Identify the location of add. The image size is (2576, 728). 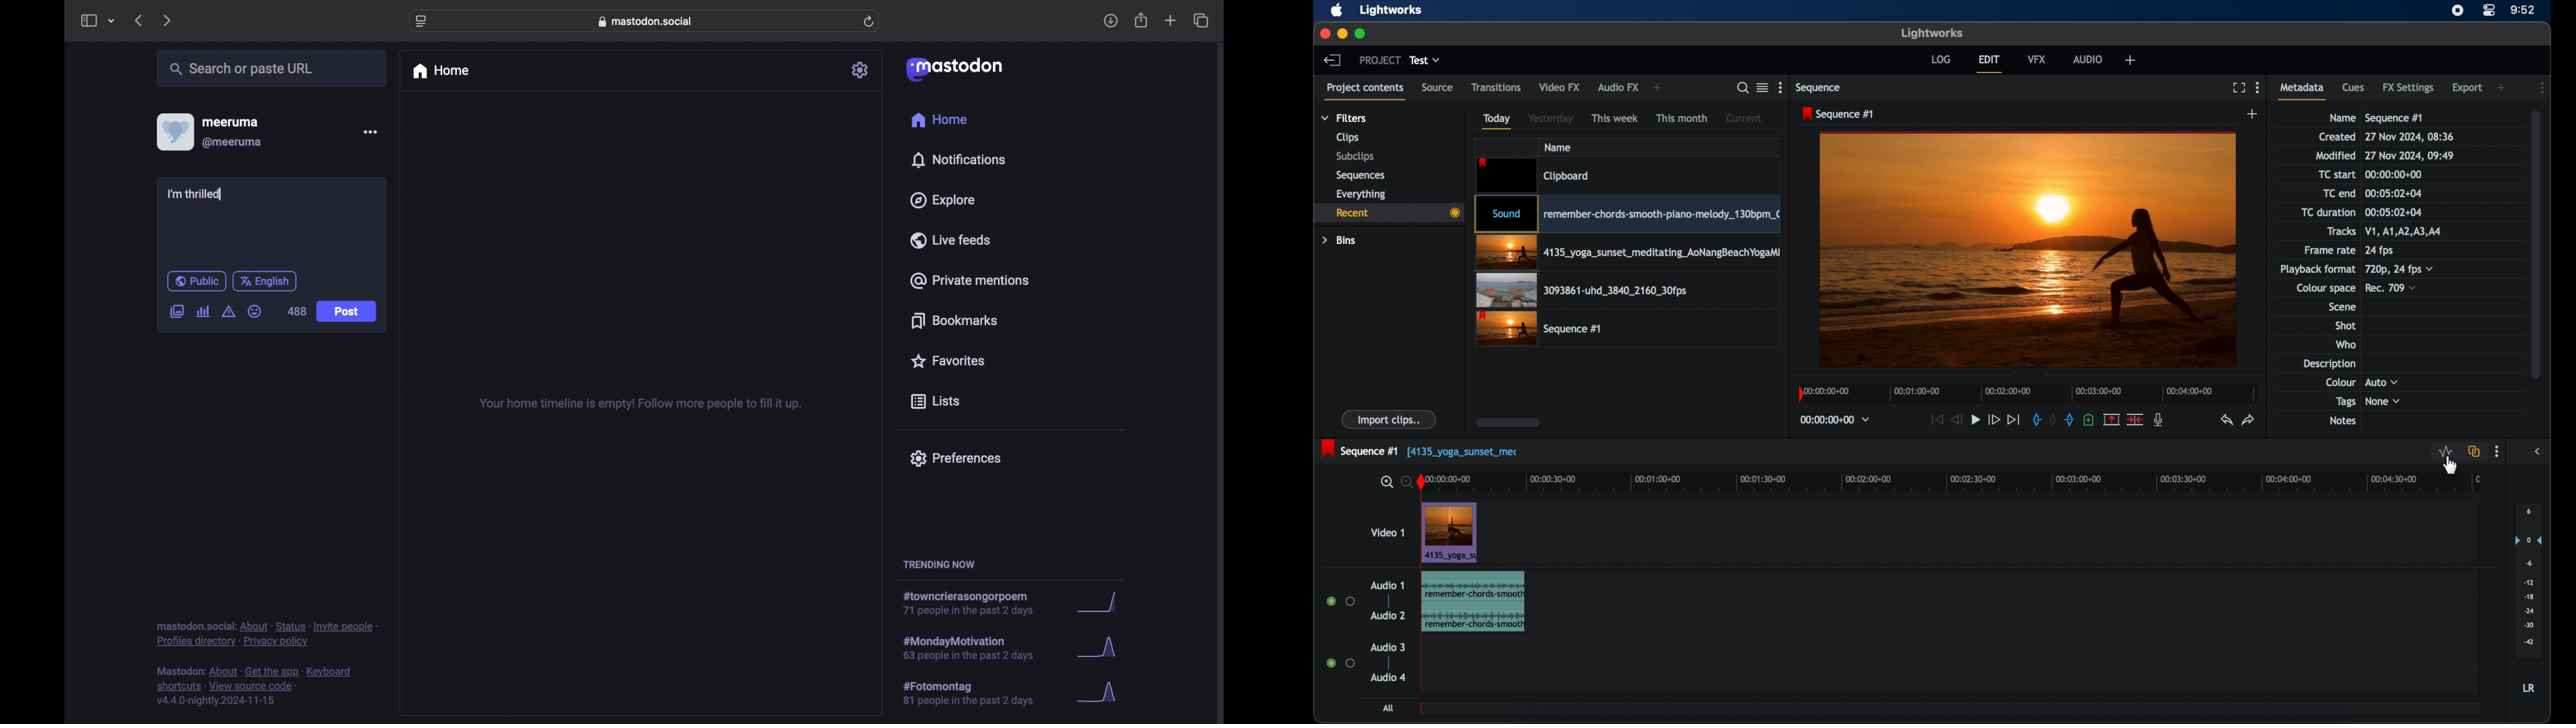
(2130, 60).